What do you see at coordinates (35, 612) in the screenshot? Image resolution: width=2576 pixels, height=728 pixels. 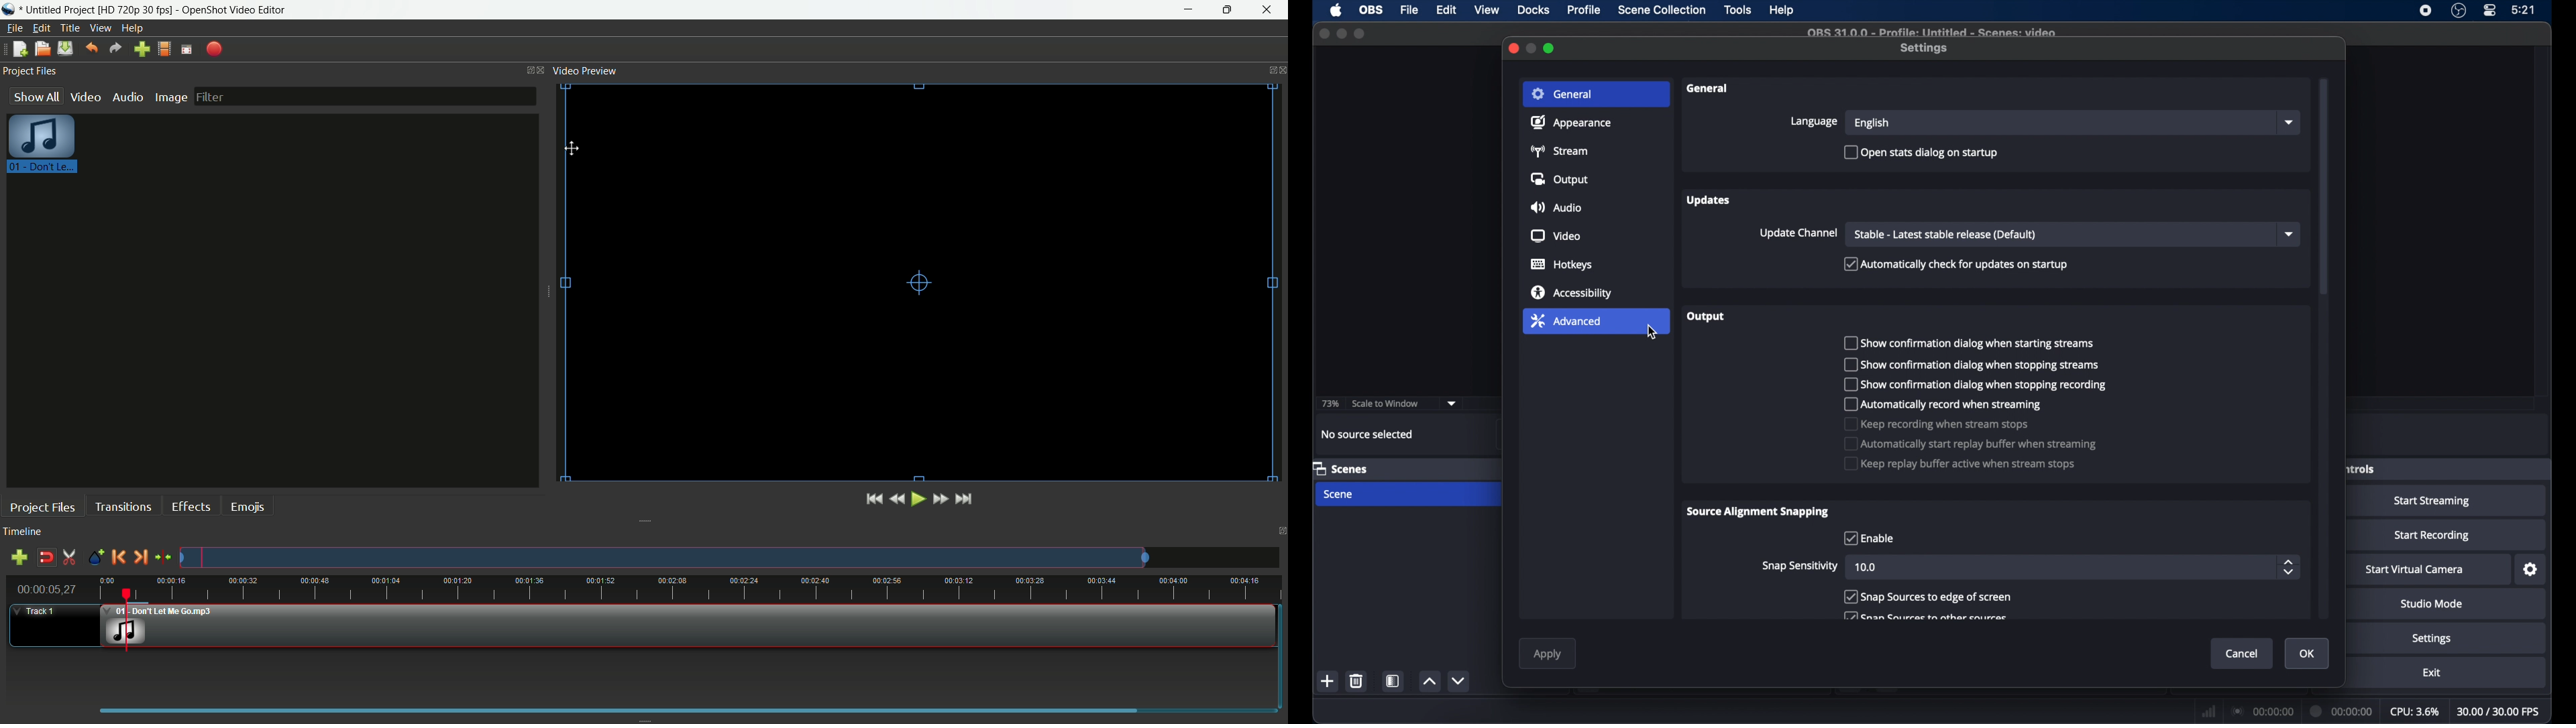 I see `track 1` at bounding box center [35, 612].